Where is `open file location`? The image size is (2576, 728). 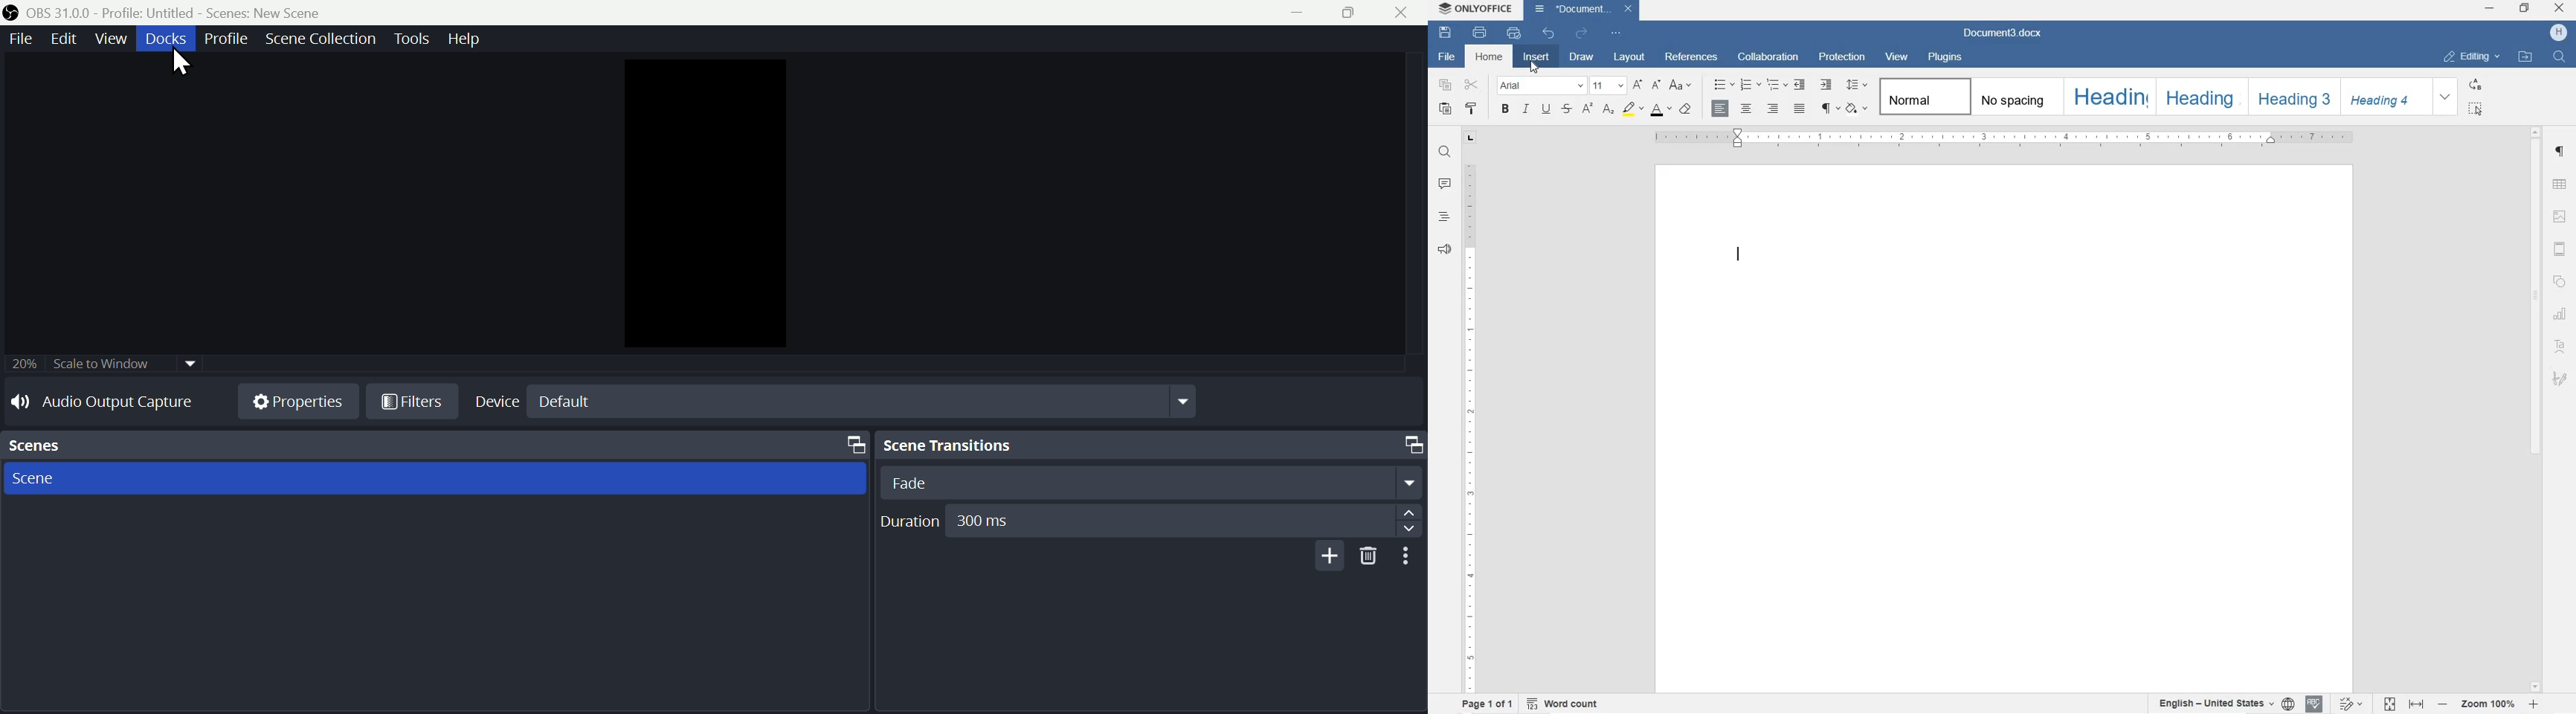
open file location is located at coordinates (2526, 57).